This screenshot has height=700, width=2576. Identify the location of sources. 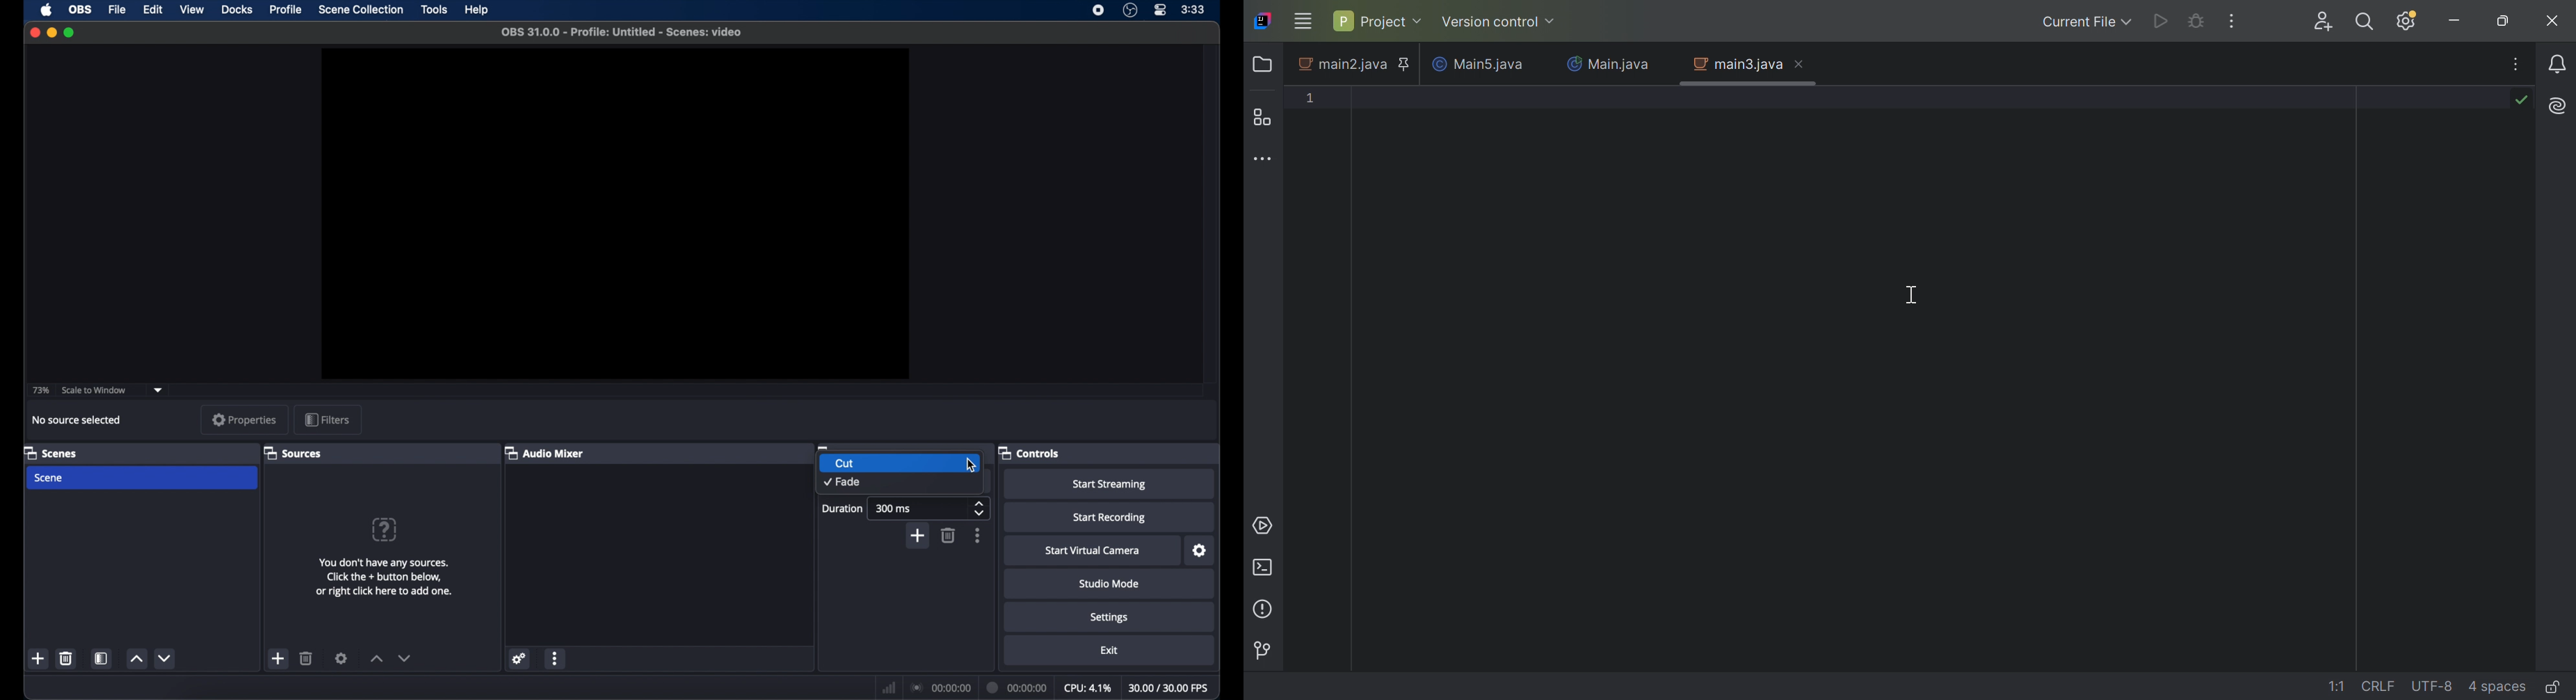
(293, 454).